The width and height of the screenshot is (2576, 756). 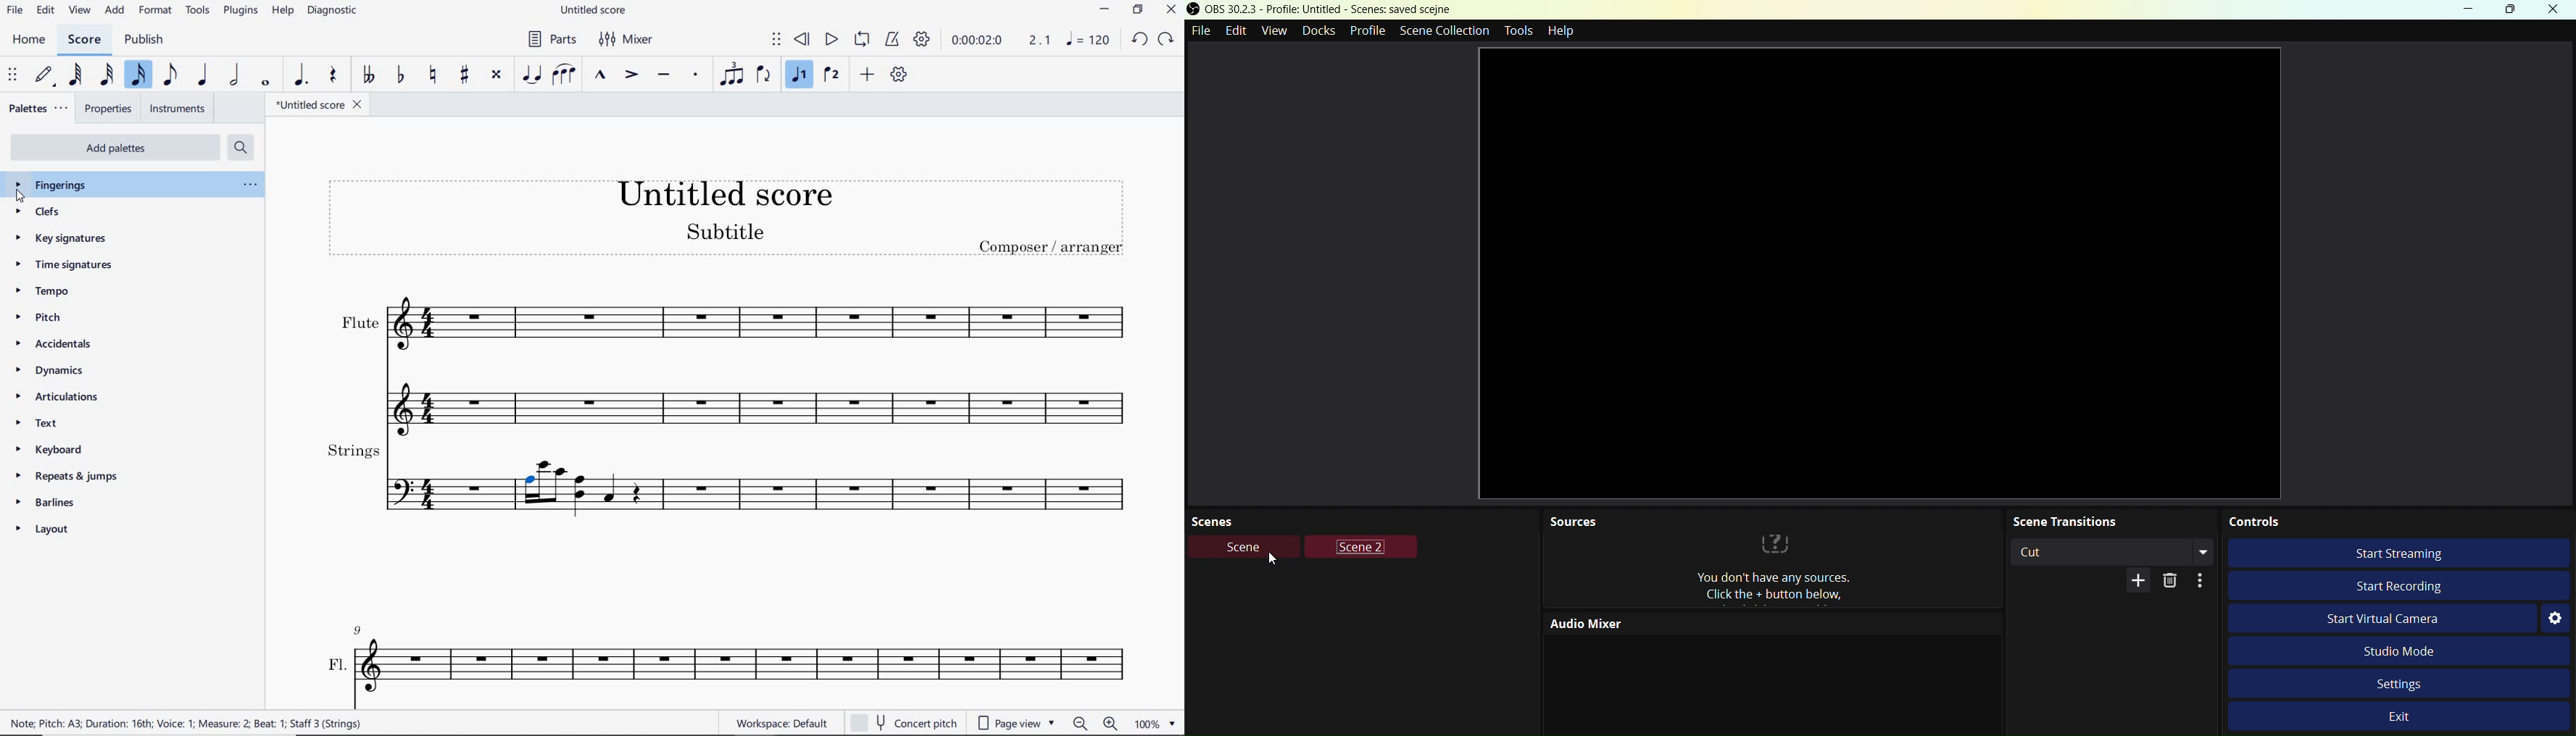 What do you see at coordinates (782, 723) in the screenshot?
I see `workspace default` at bounding box center [782, 723].